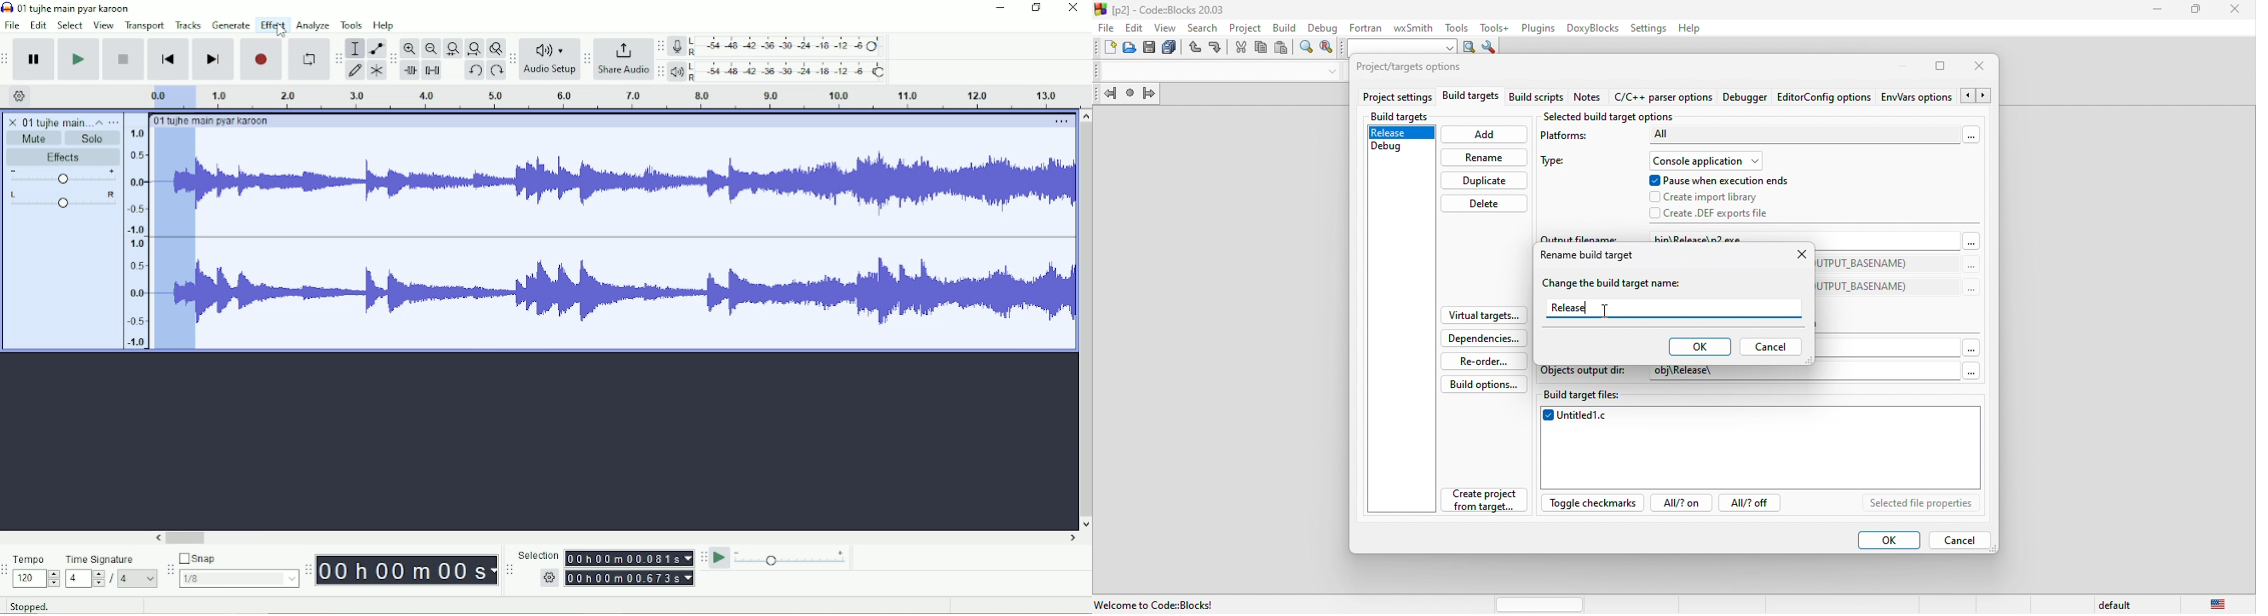  What do you see at coordinates (7, 7) in the screenshot?
I see `Logo` at bounding box center [7, 7].